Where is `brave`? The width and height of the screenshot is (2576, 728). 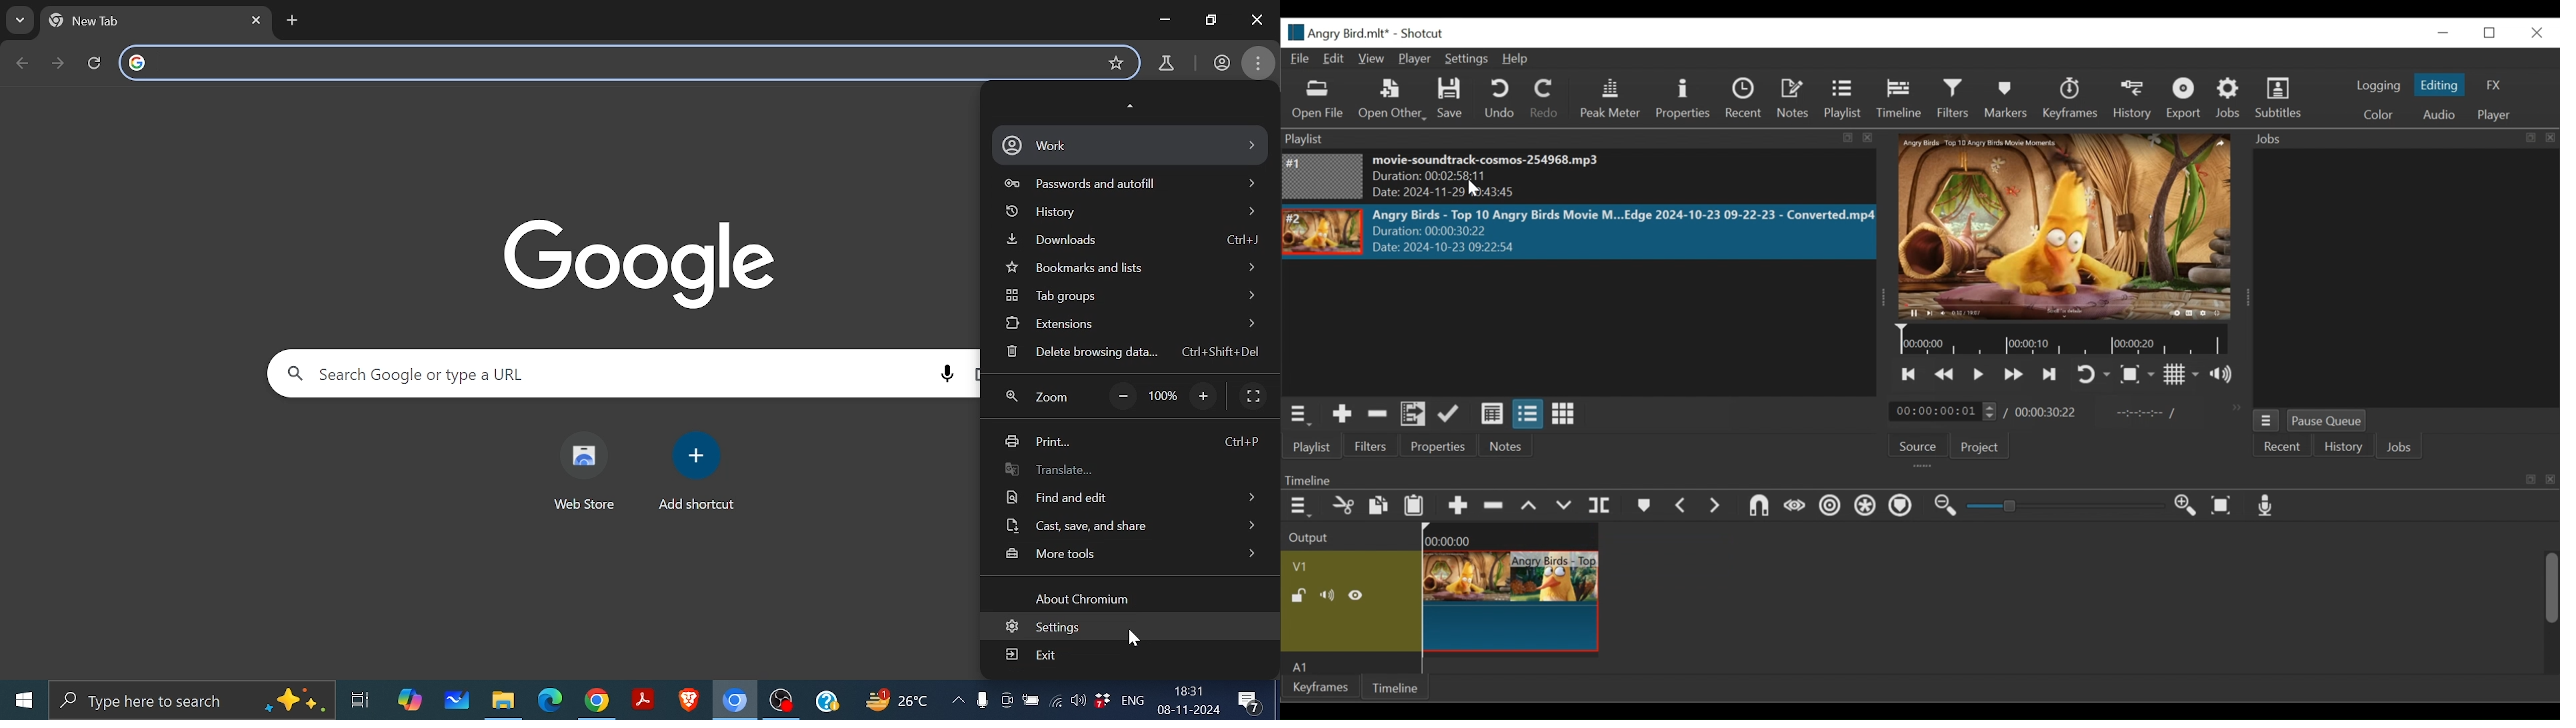 brave is located at coordinates (686, 701).